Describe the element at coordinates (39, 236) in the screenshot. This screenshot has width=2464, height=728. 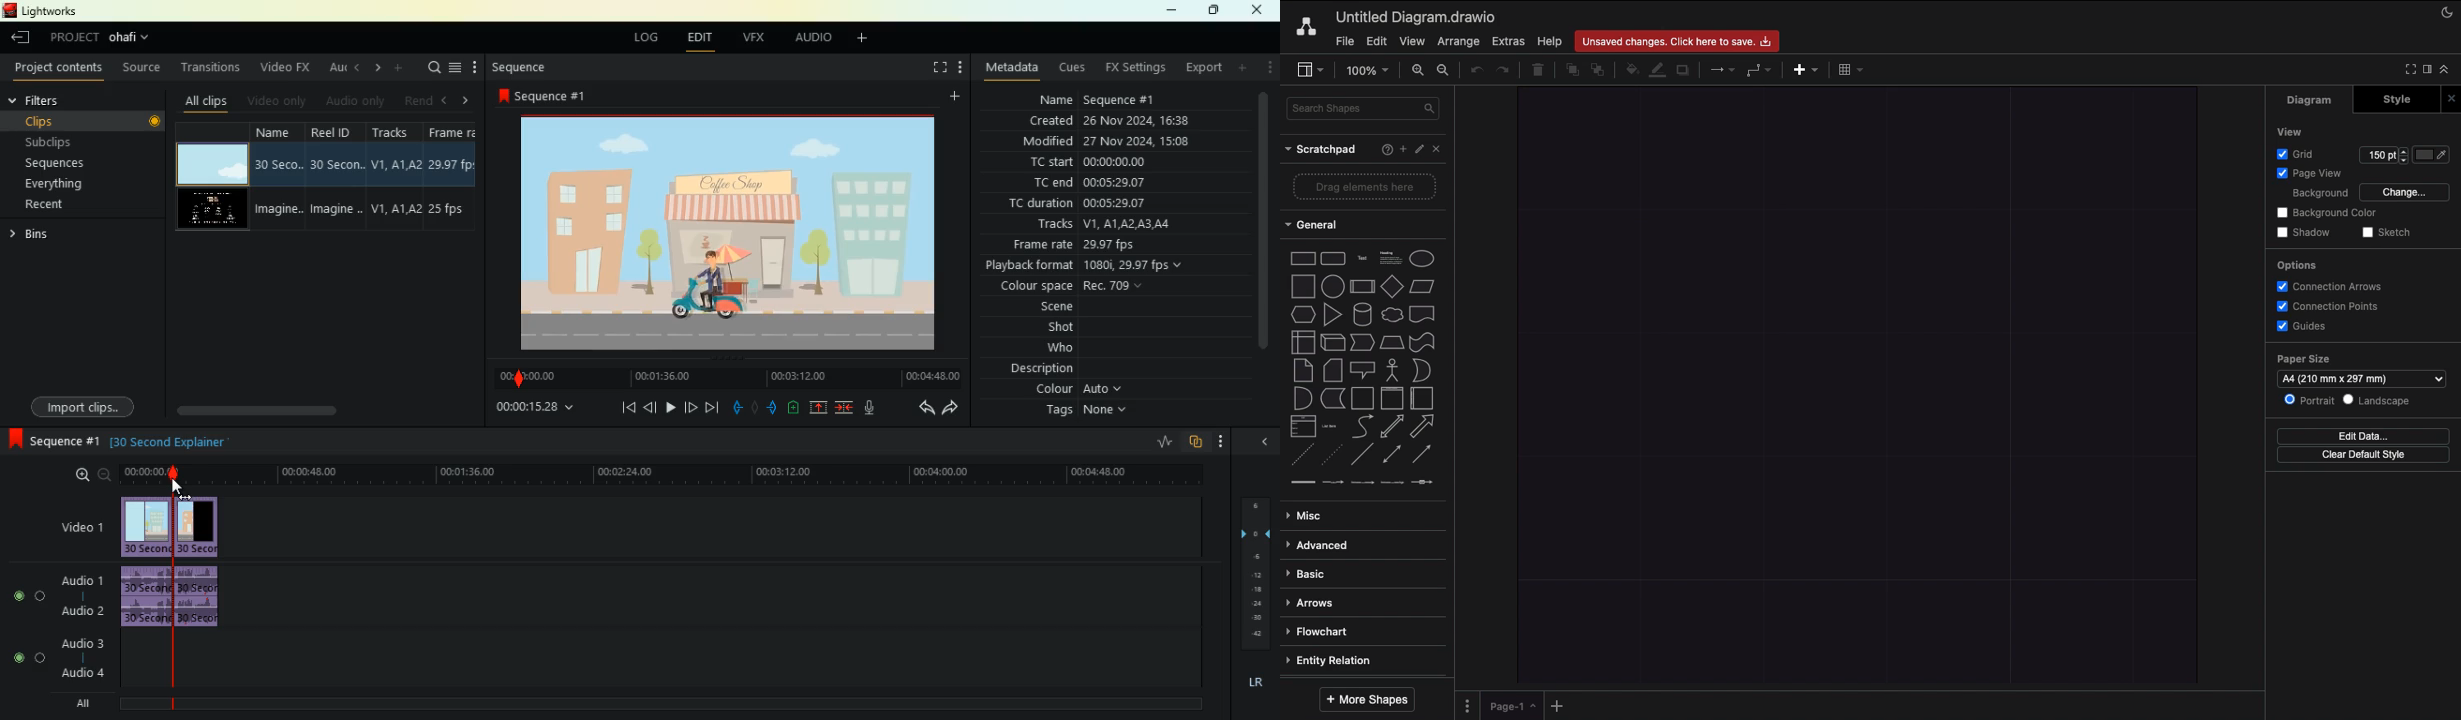
I see `bins` at that location.